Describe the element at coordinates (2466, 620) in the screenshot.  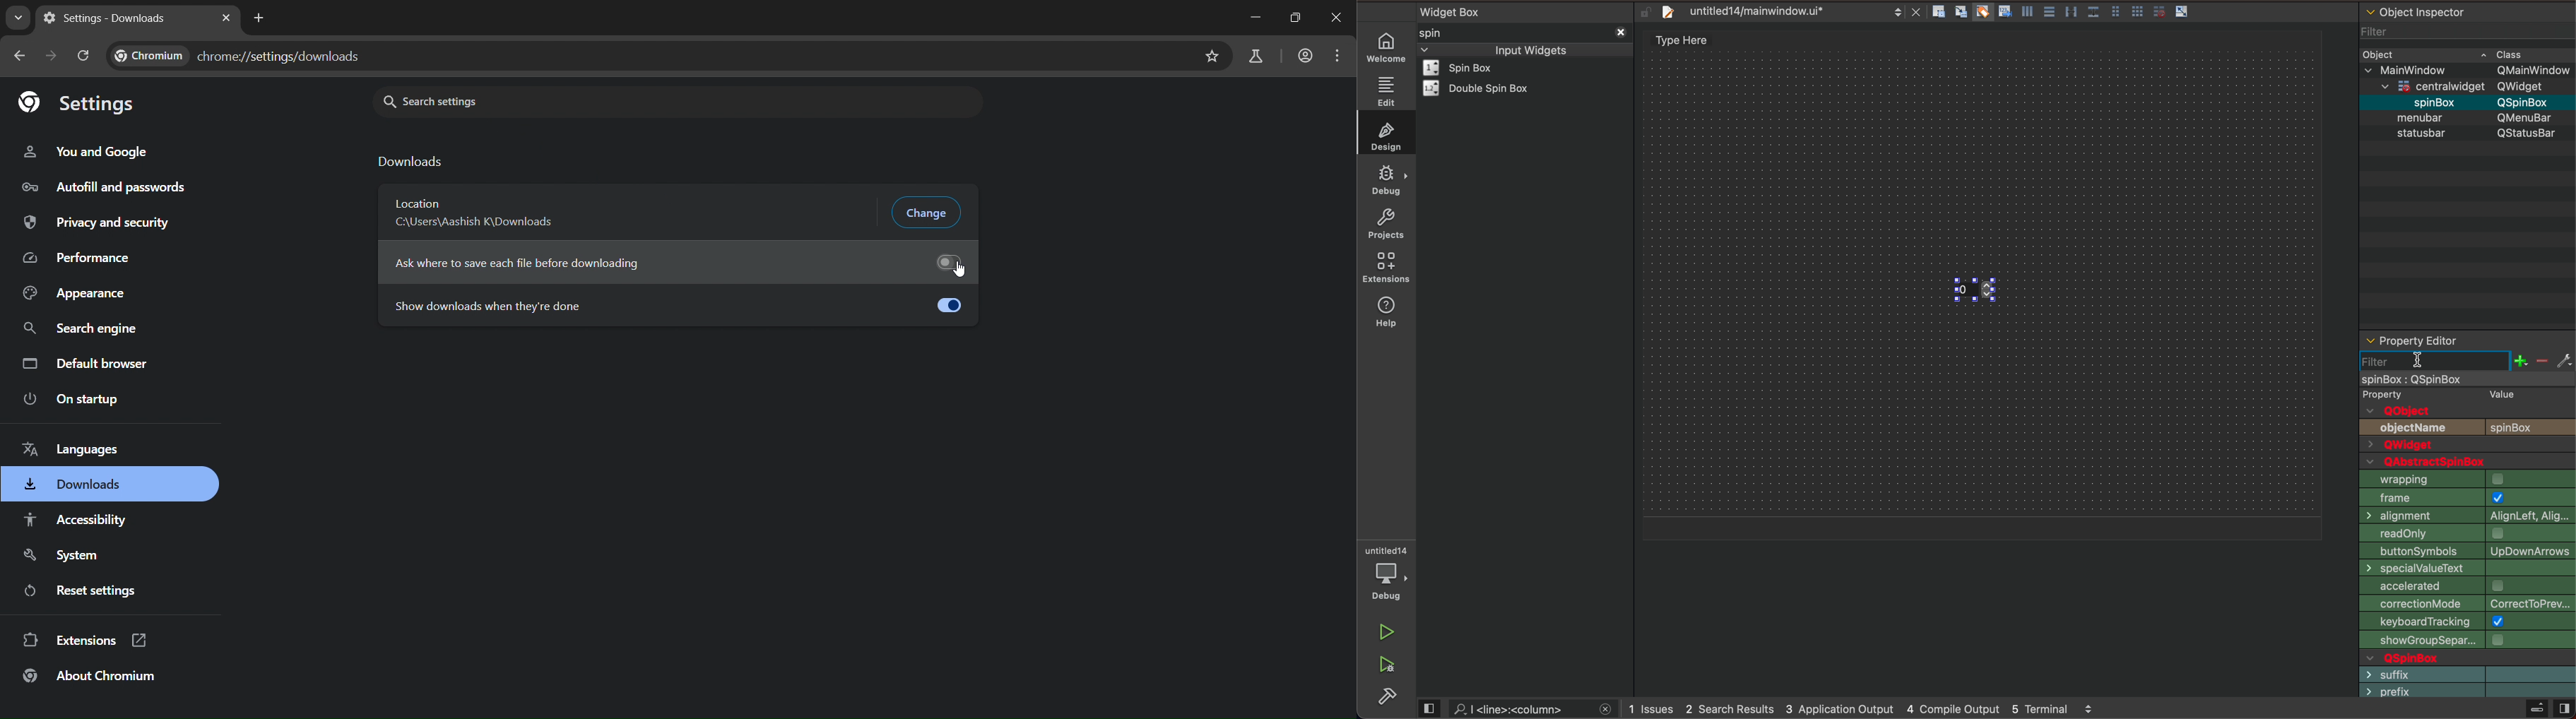
I see `text` at that location.